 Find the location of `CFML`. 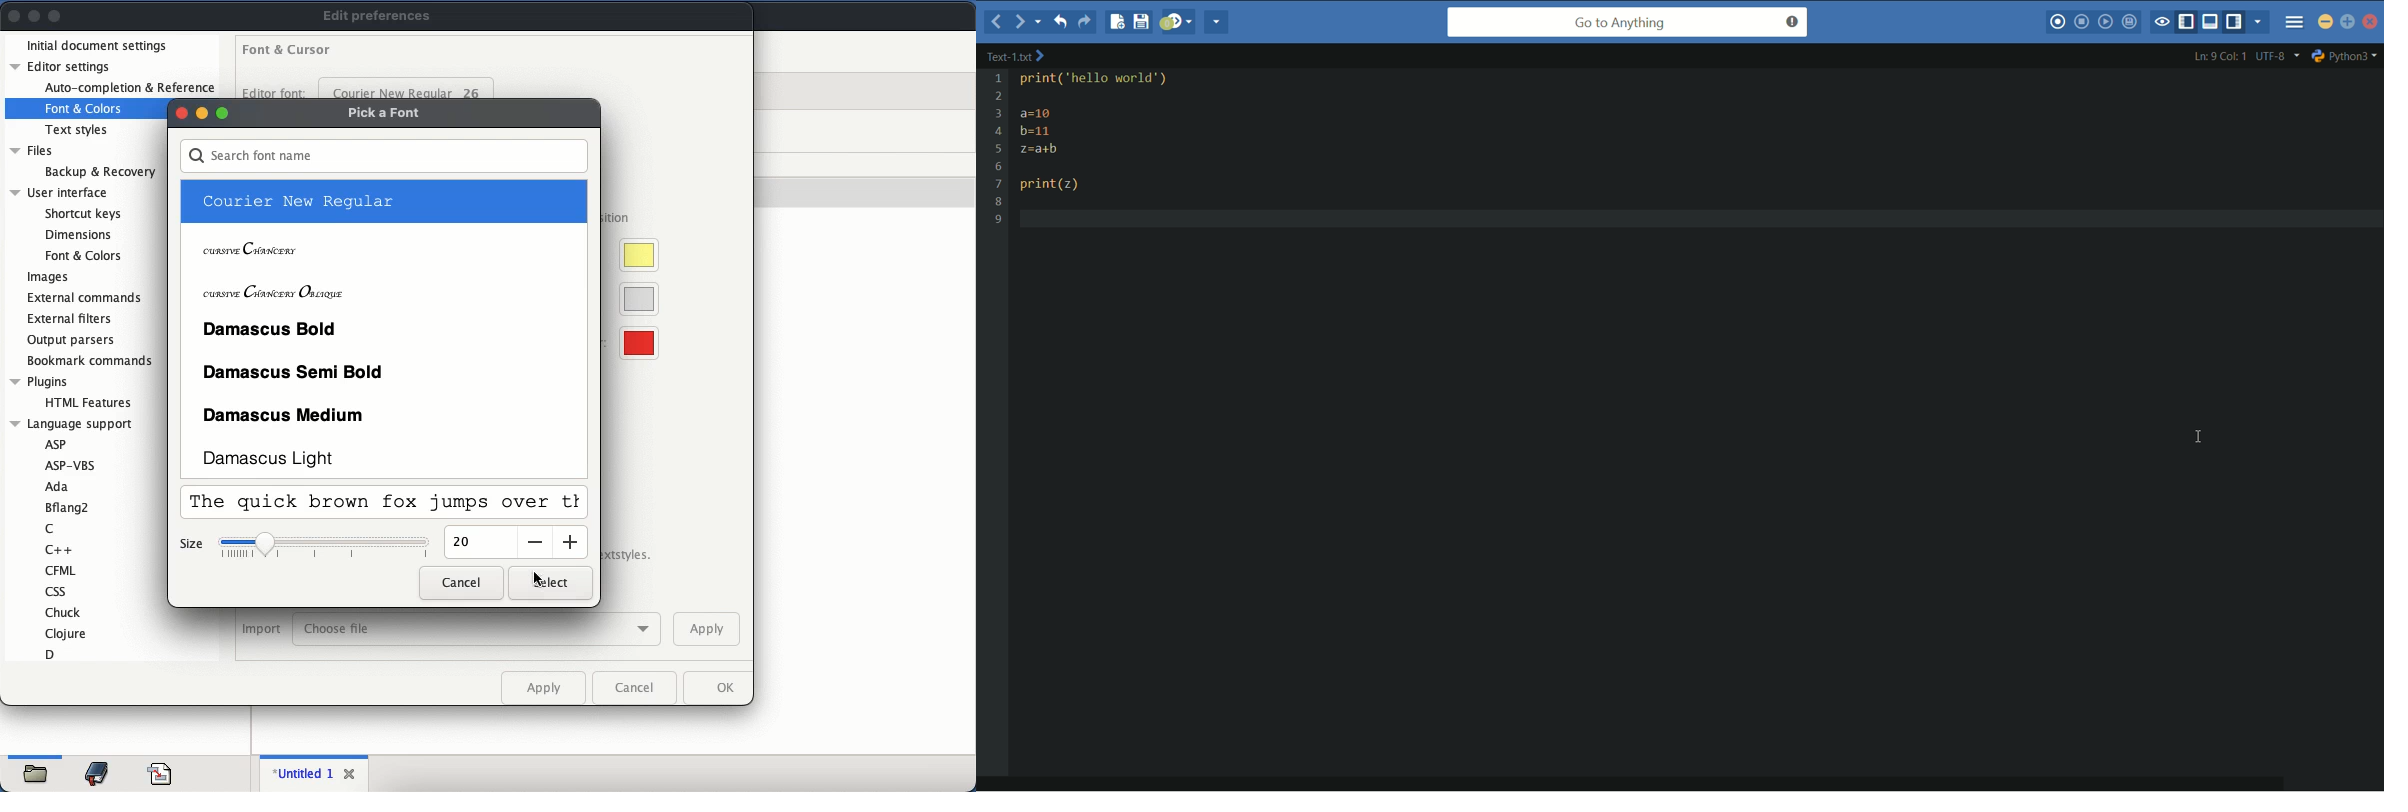

CFML is located at coordinates (60, 569).